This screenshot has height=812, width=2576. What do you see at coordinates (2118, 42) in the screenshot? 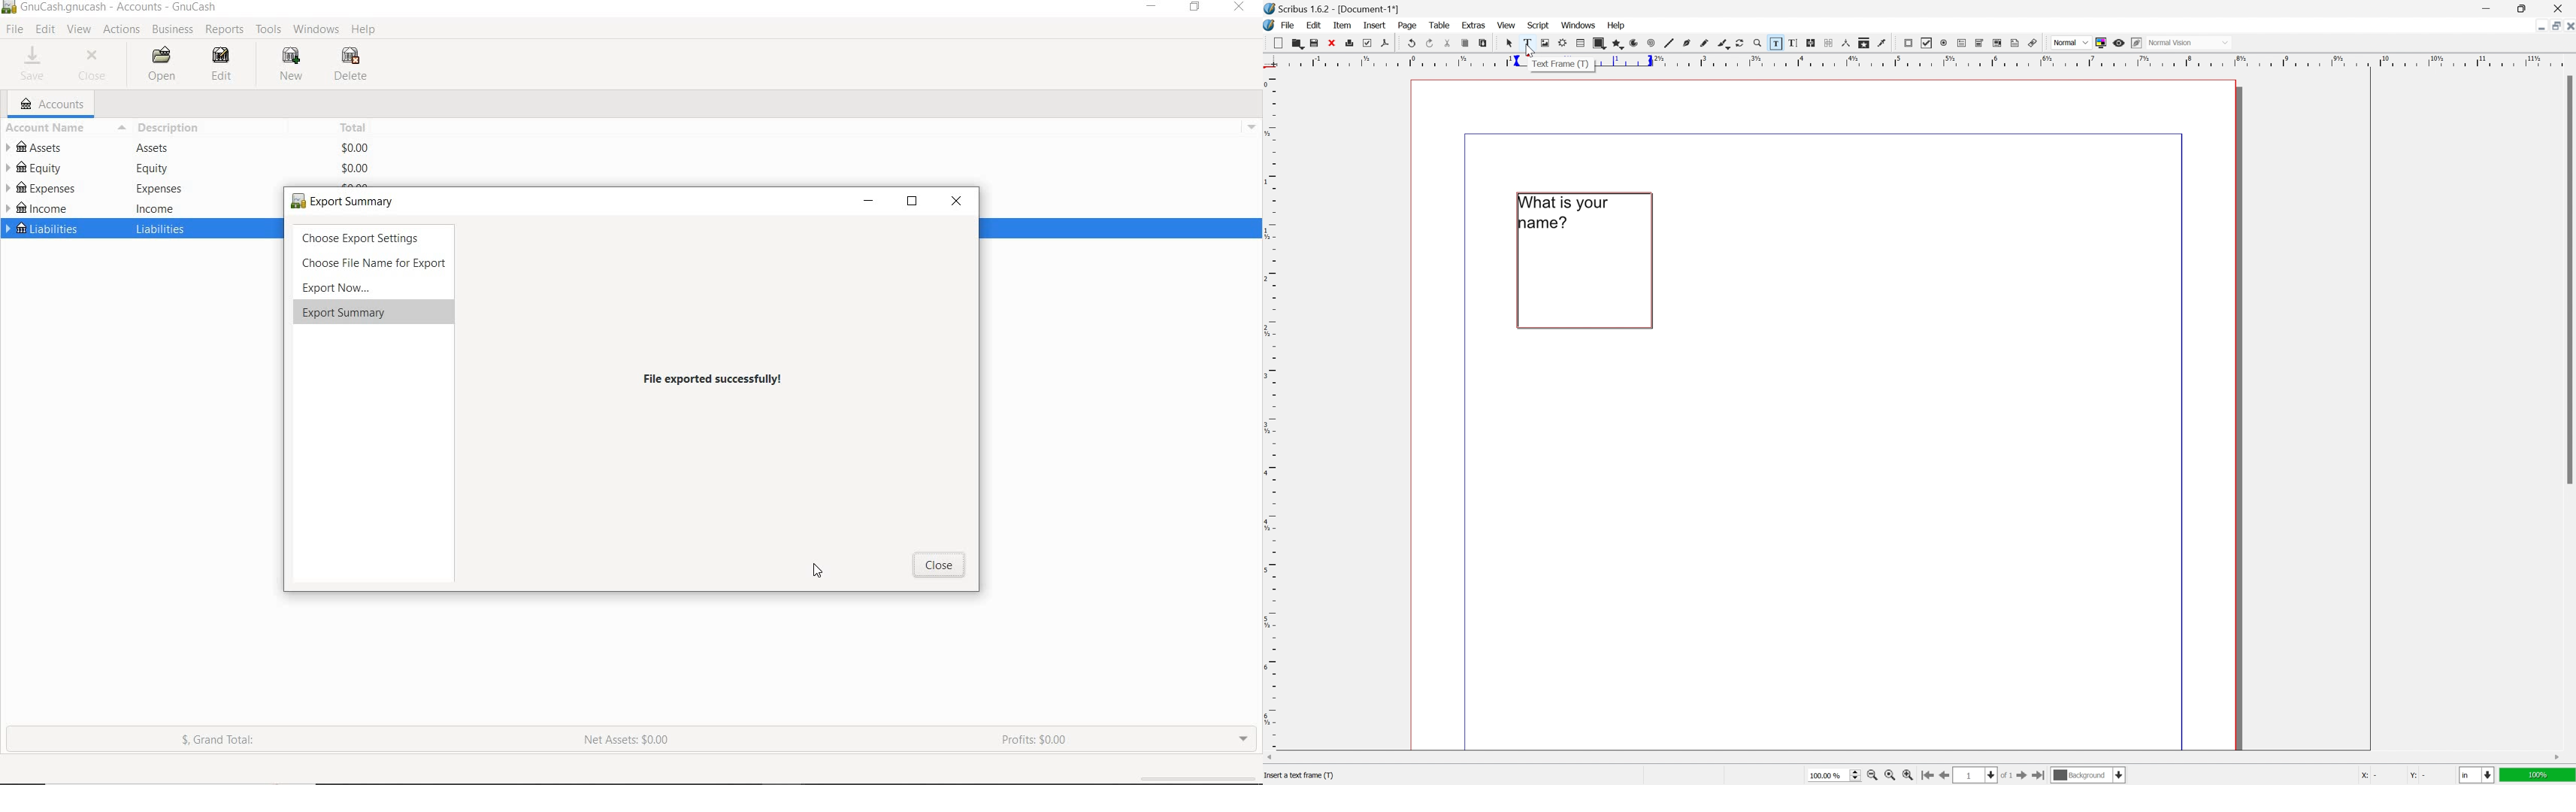
I see `preview mode` at bounding box center [2118, 42].